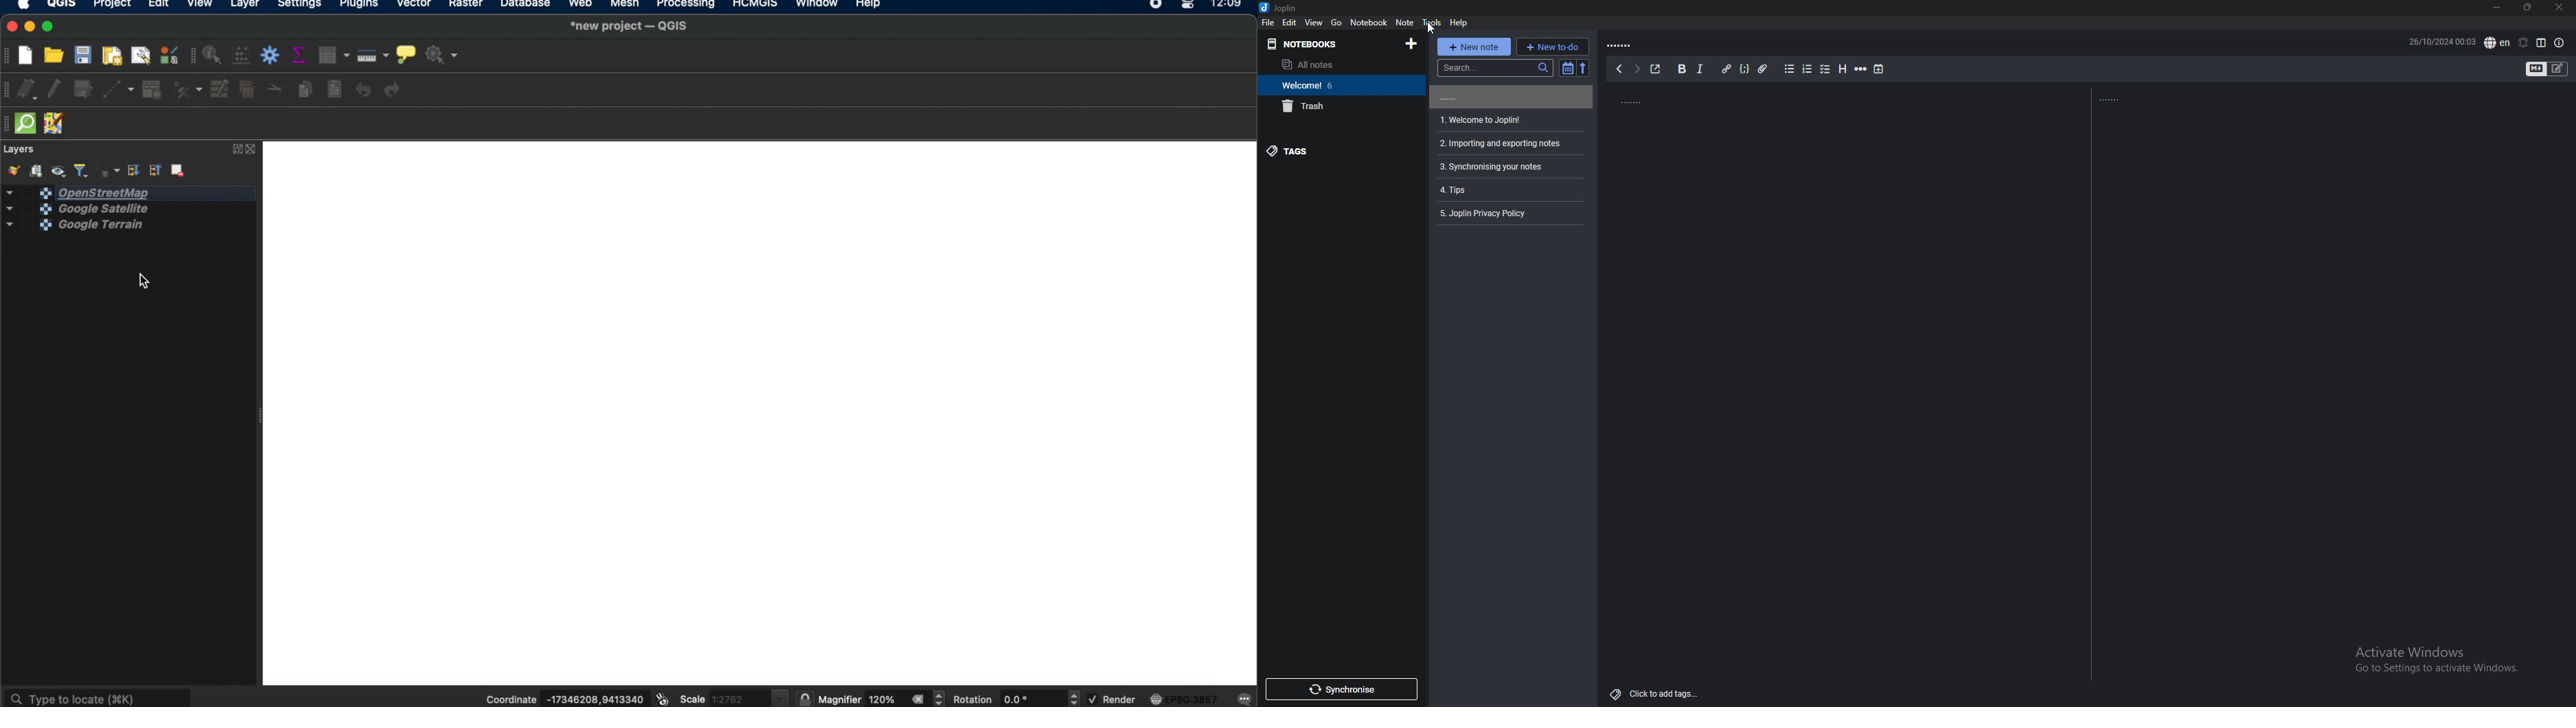 The image size is (2576, 728). I want to click on help, so click(1459, 23).